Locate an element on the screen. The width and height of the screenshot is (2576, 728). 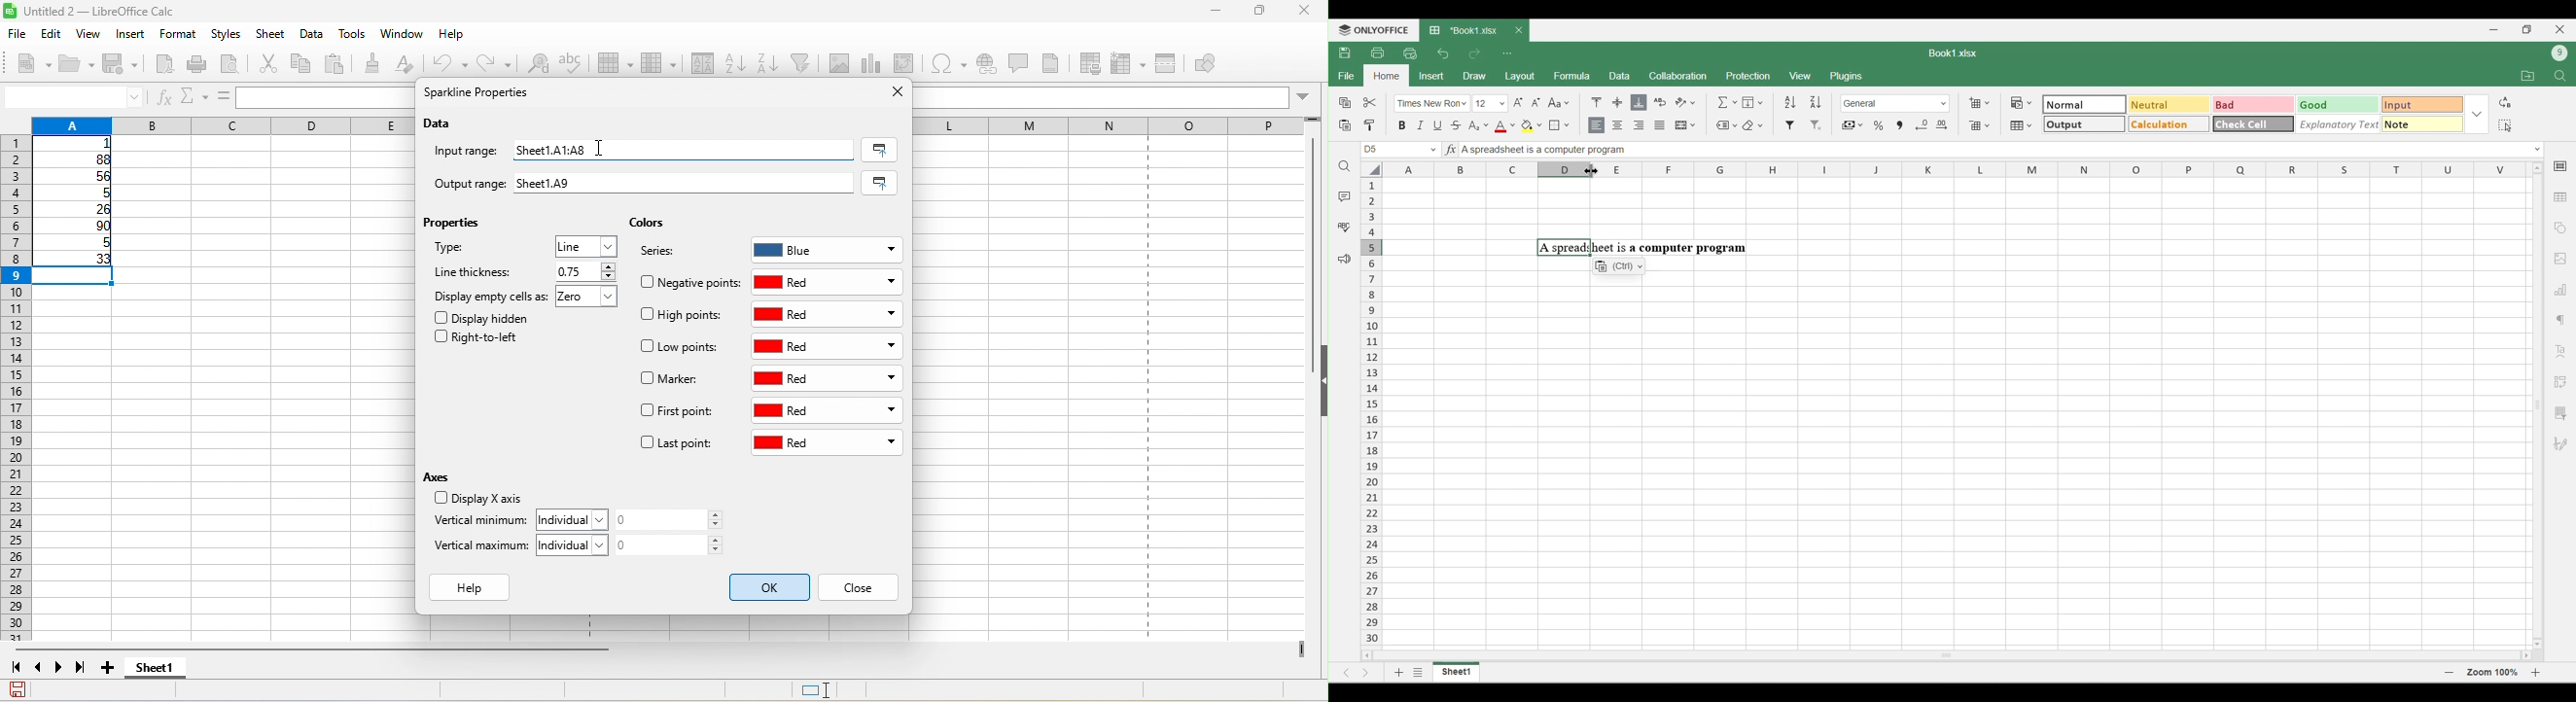
comment is located at coordinates (1022, 63).